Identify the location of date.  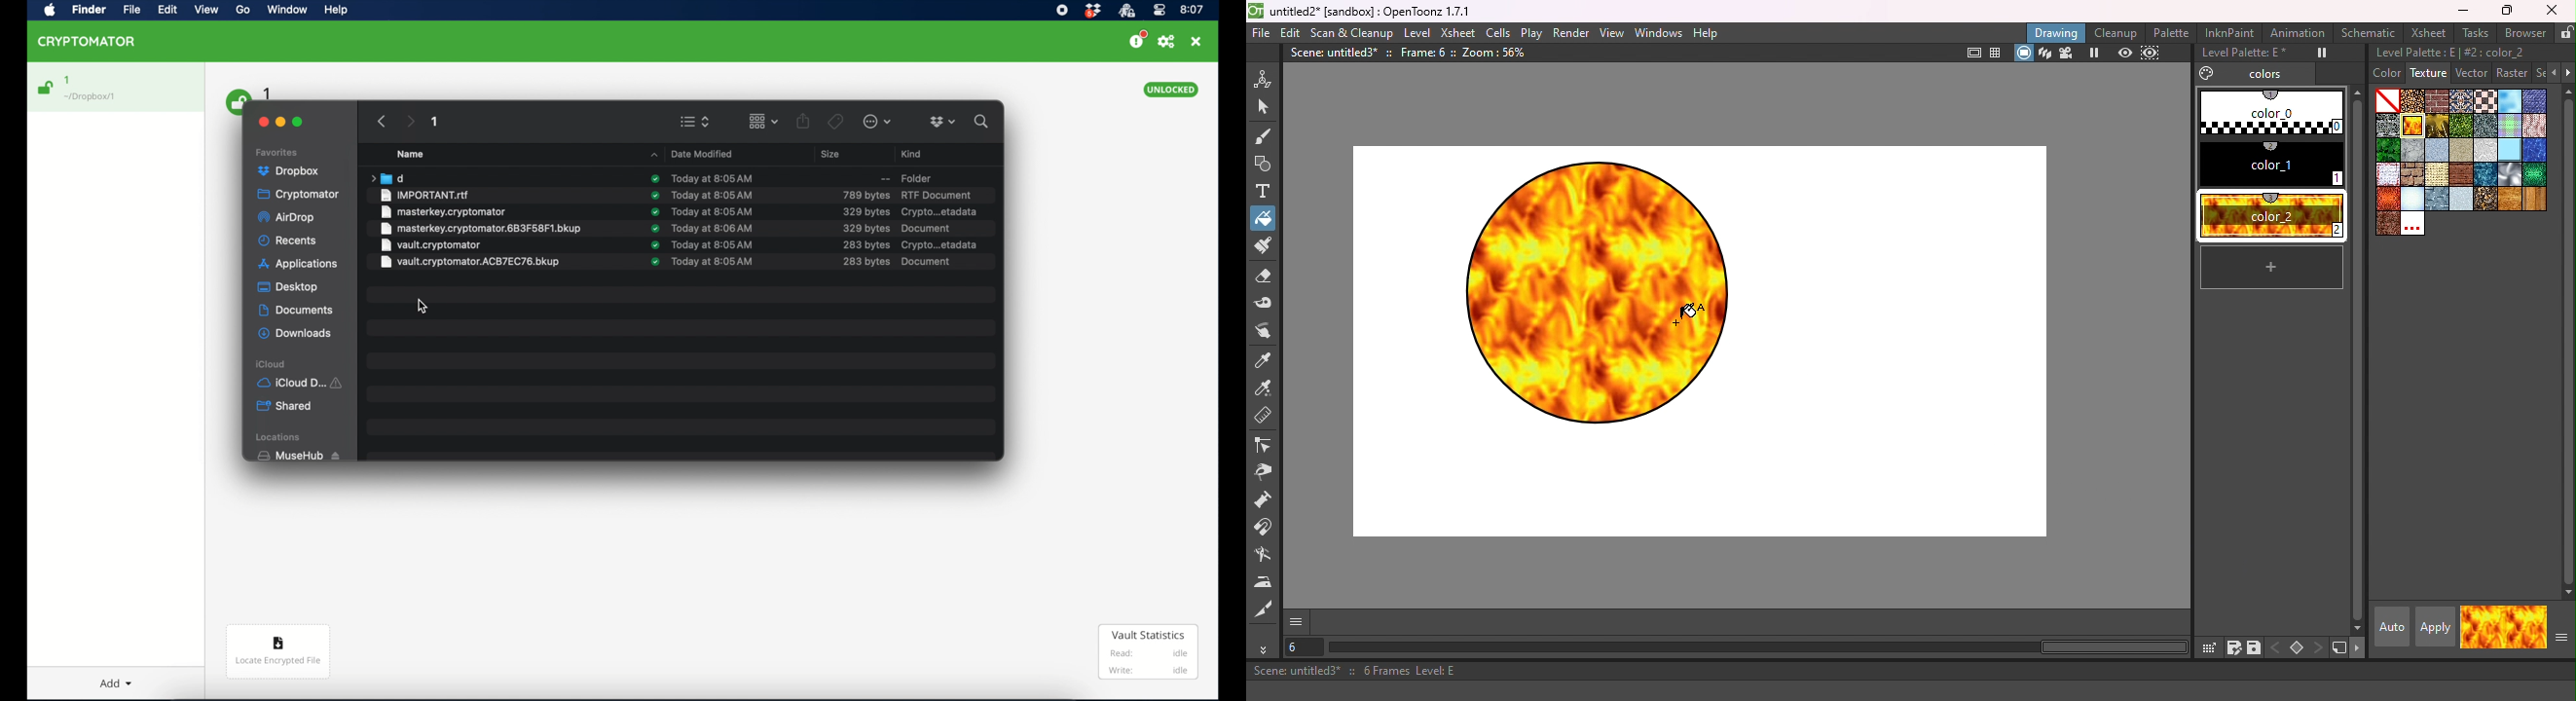
(713, 261).